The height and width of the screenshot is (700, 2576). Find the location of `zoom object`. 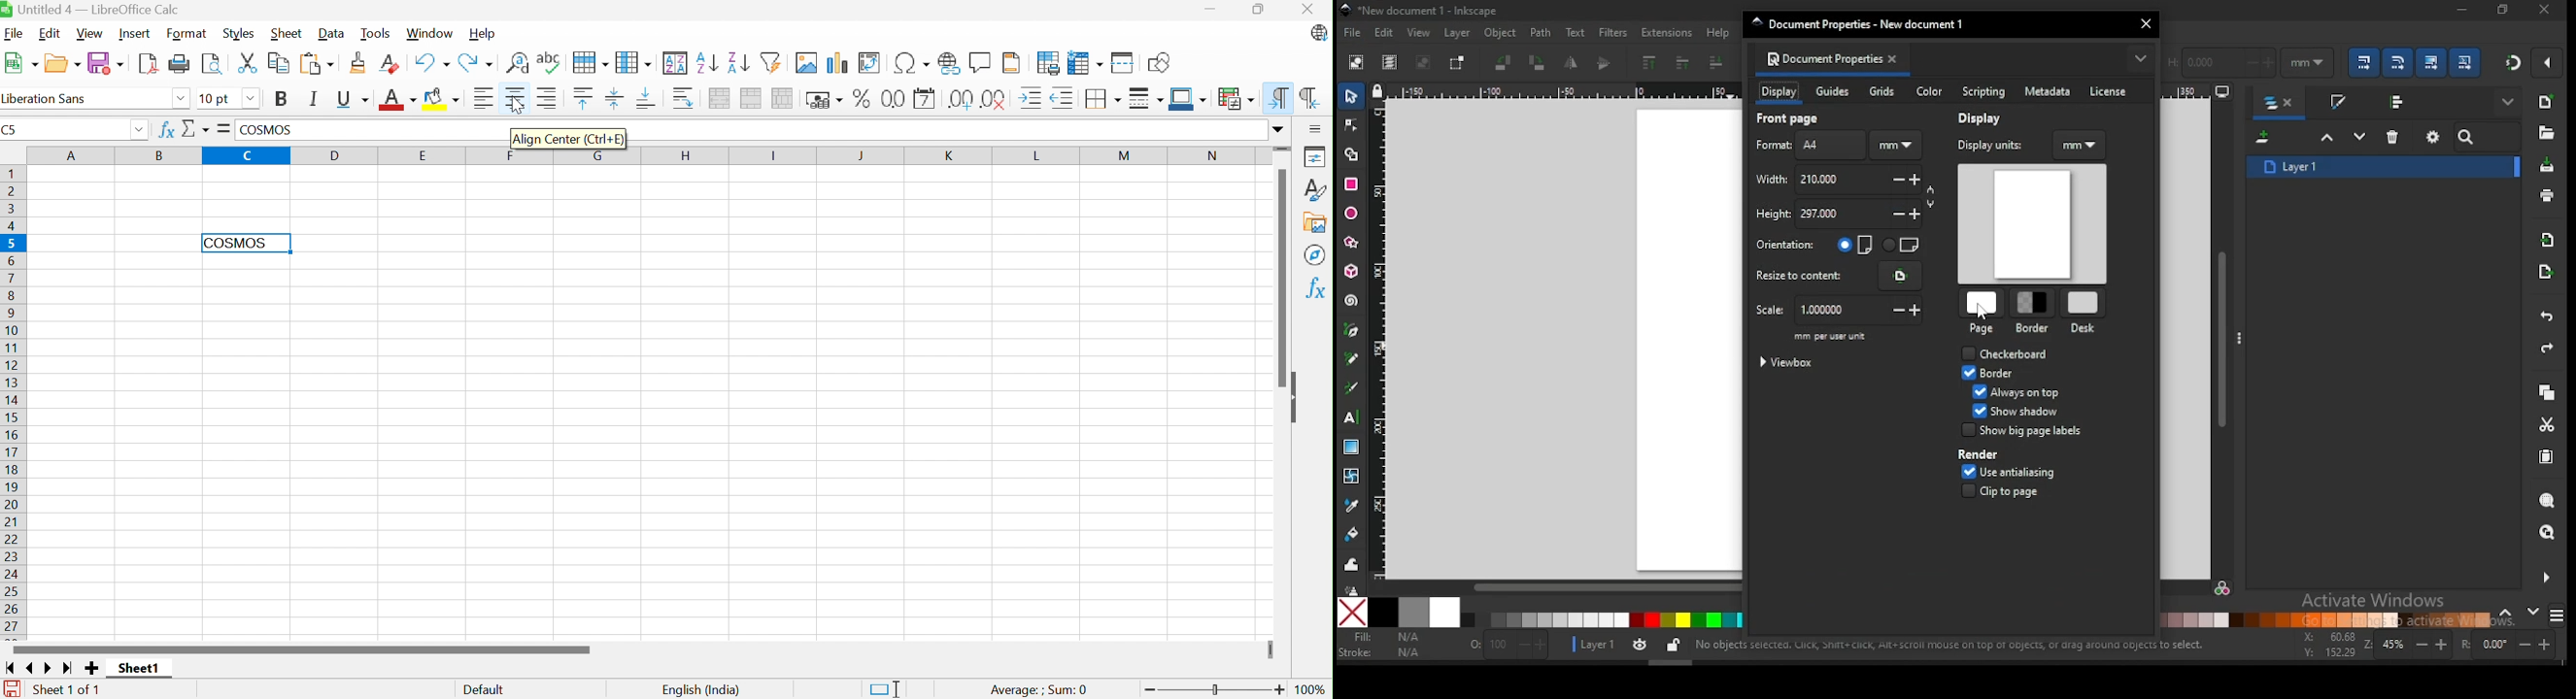

zoom object is located at coordinates (2547, 501).